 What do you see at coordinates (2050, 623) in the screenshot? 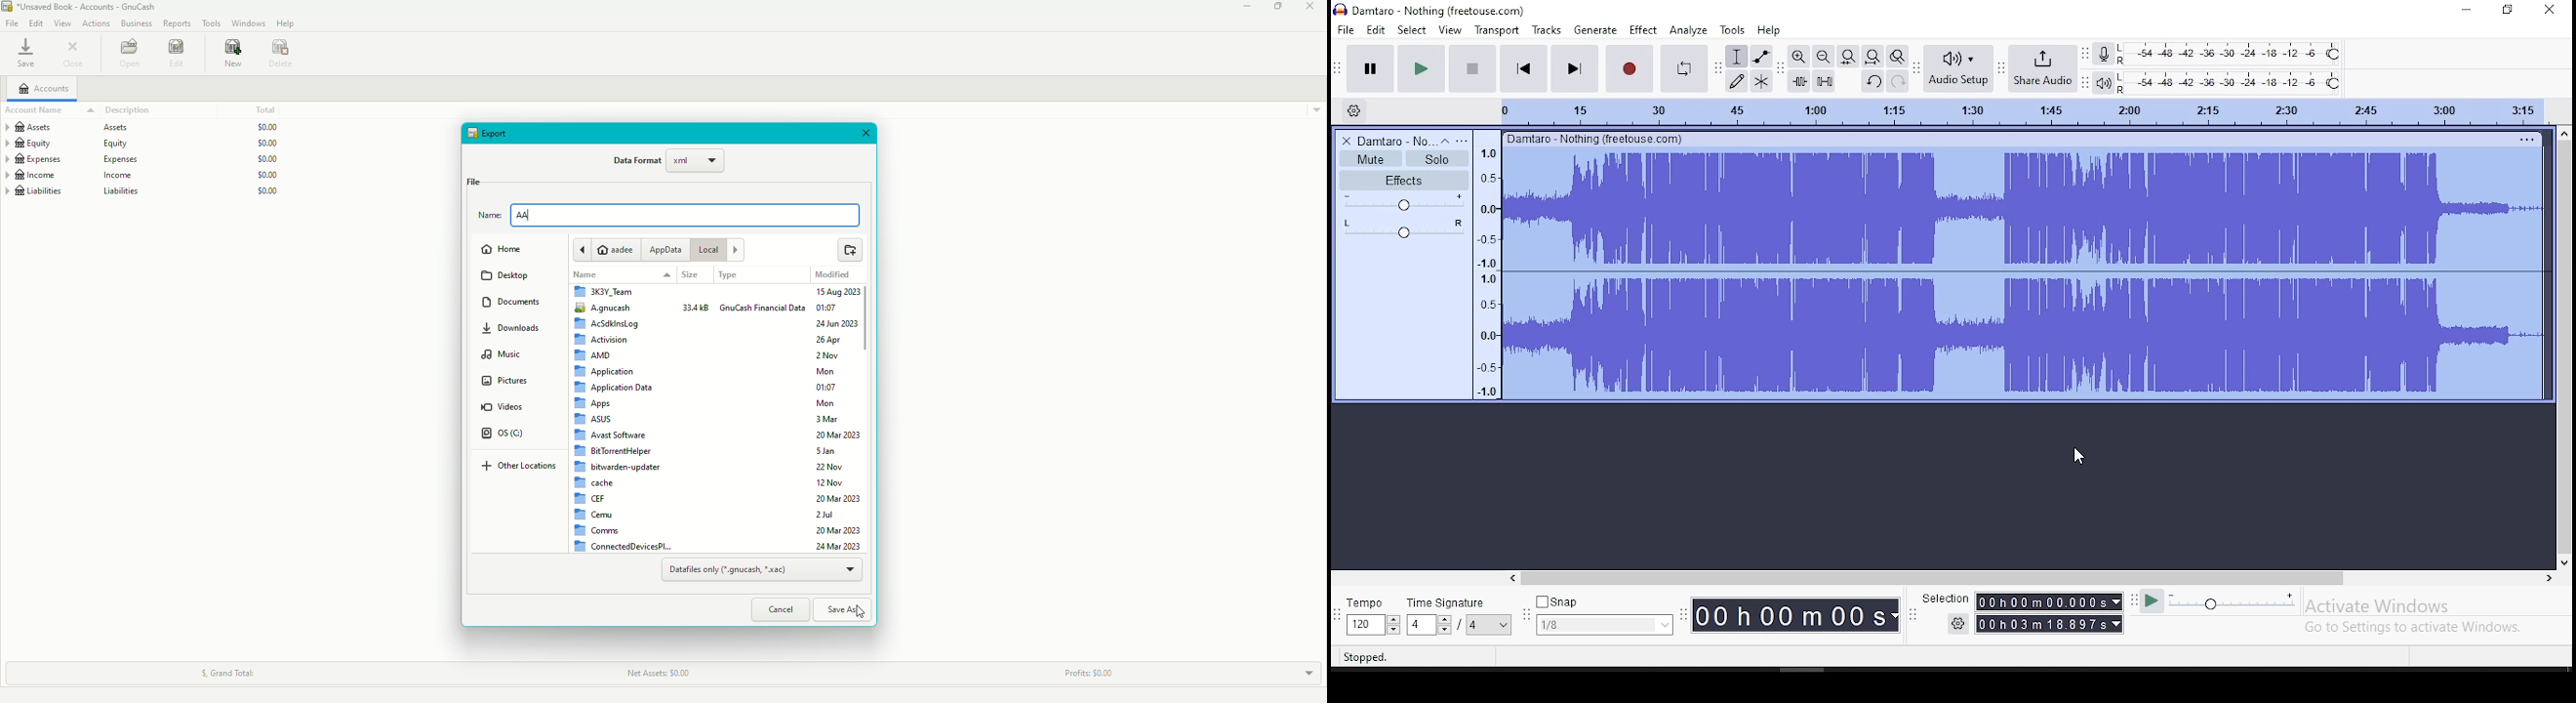
I see `00 h 00 m 00.000 s` at bounding box center [2050, 623].